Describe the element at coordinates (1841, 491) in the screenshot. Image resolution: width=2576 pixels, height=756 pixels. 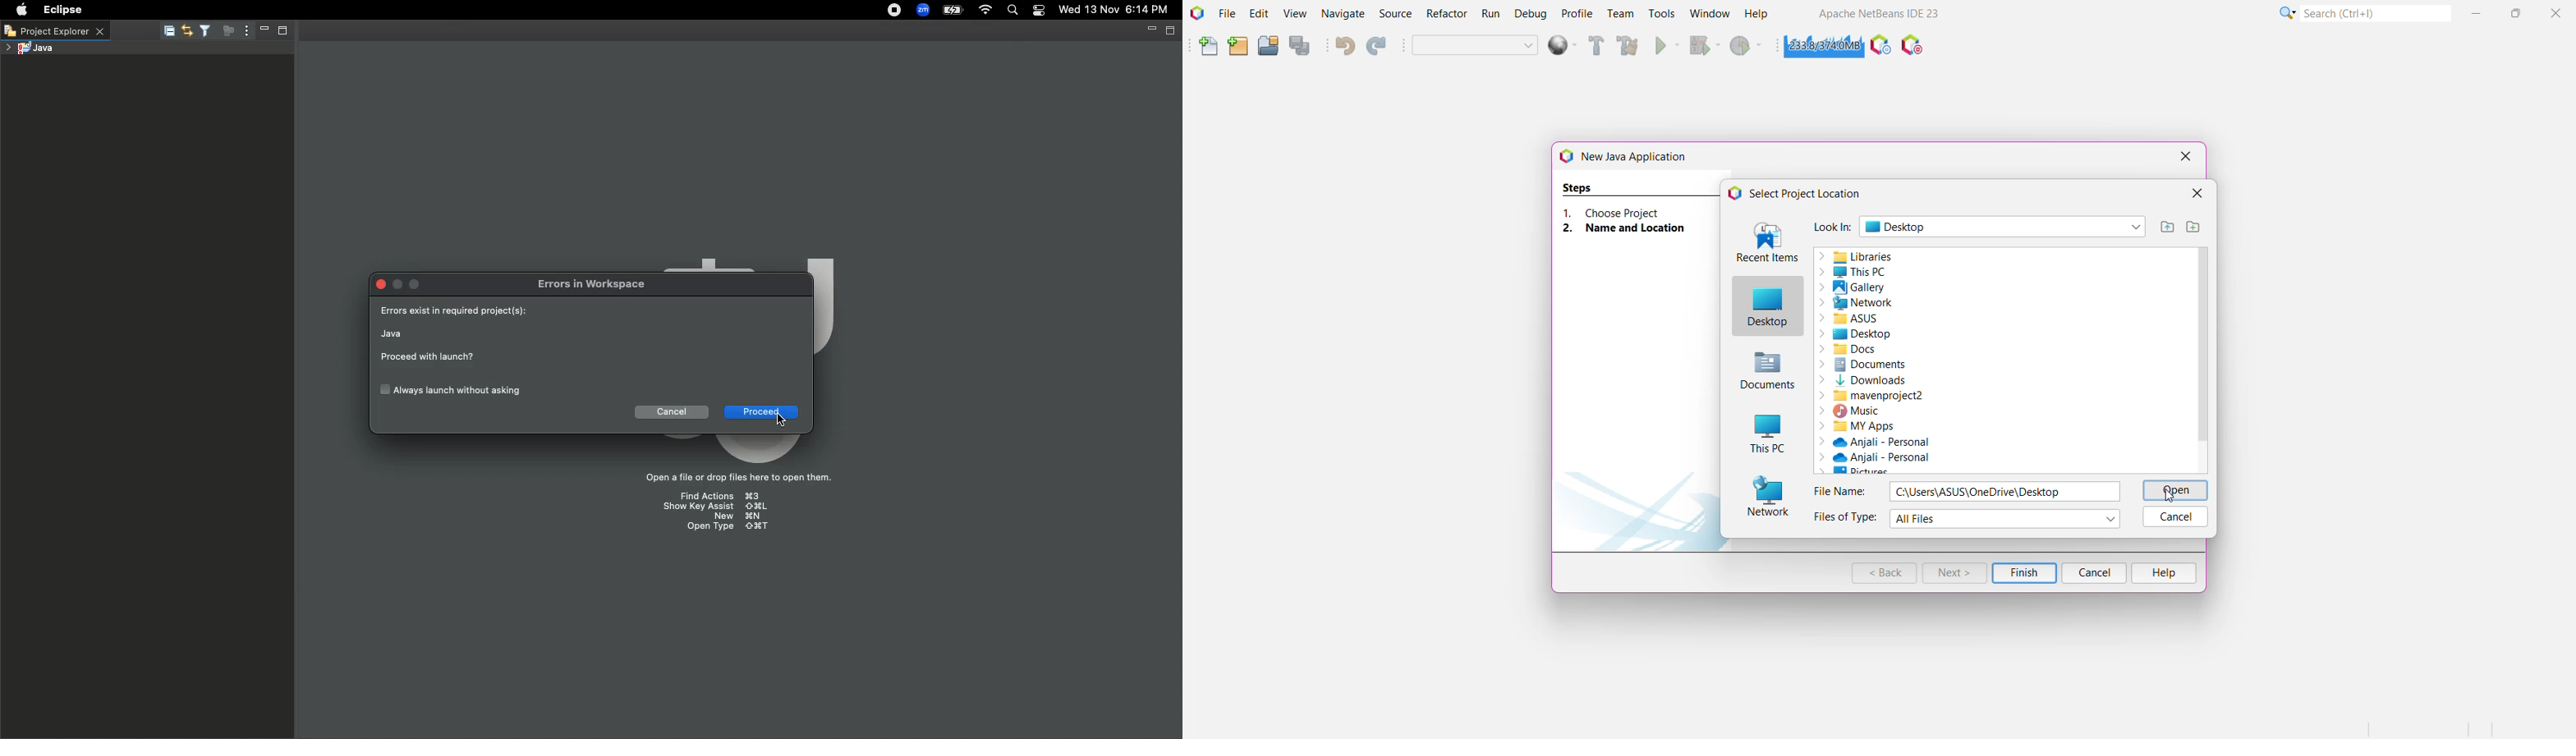
I see `File Name` at that location.